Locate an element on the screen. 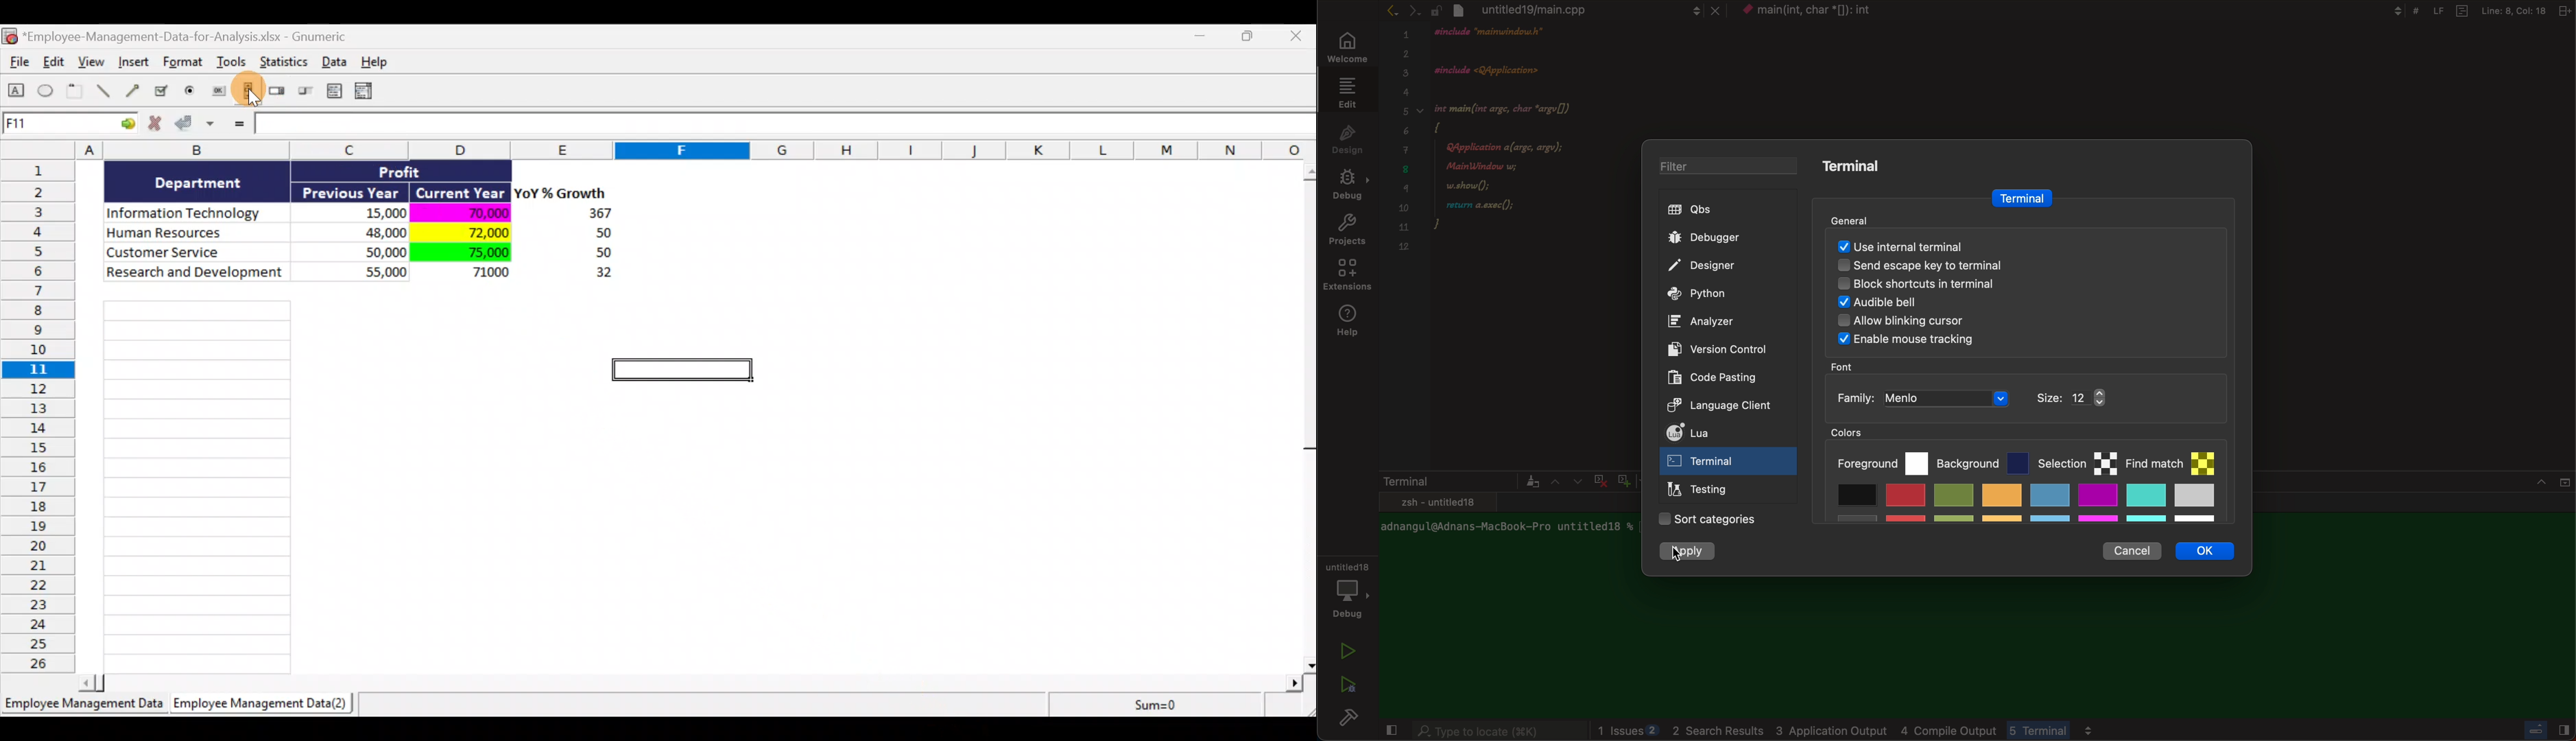  Rows is located at coordinates (42, 415).